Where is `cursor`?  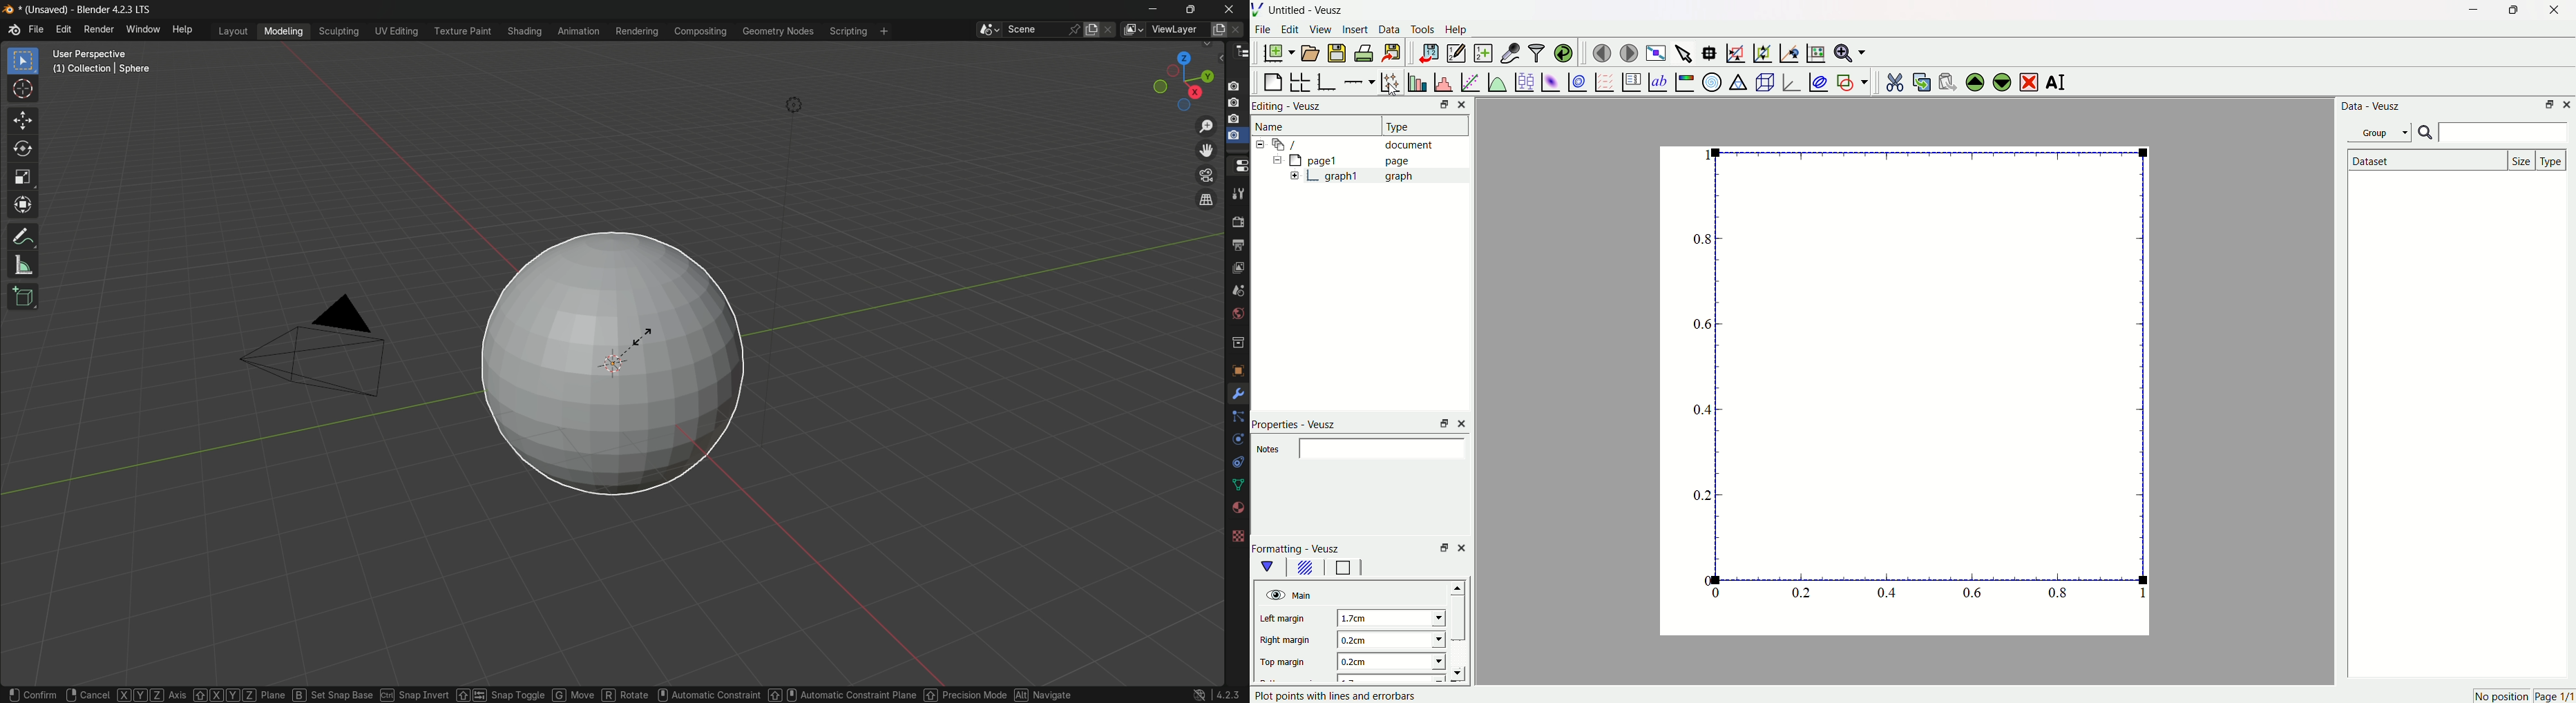
cursor is located at coordinates (1395, 90).